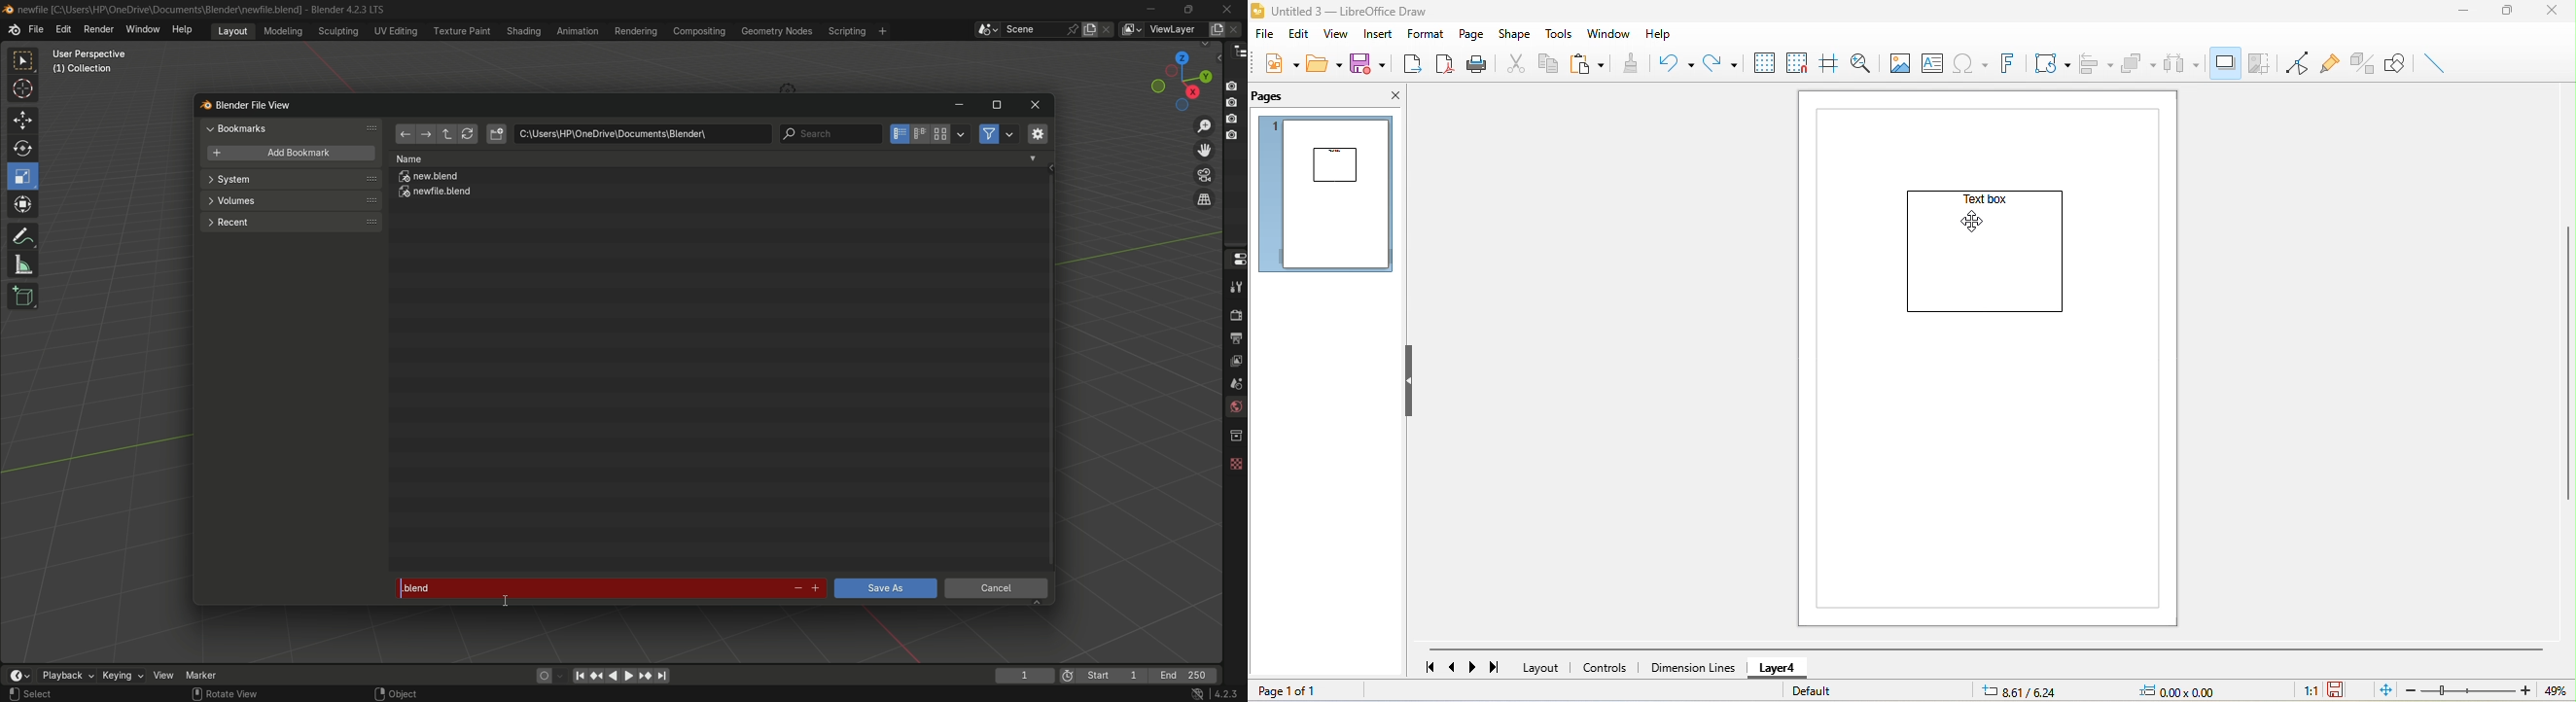  What do you see at coordinates (1299, 34) in the screenshot?
I see `edit` at bounding box center [1299, 34].